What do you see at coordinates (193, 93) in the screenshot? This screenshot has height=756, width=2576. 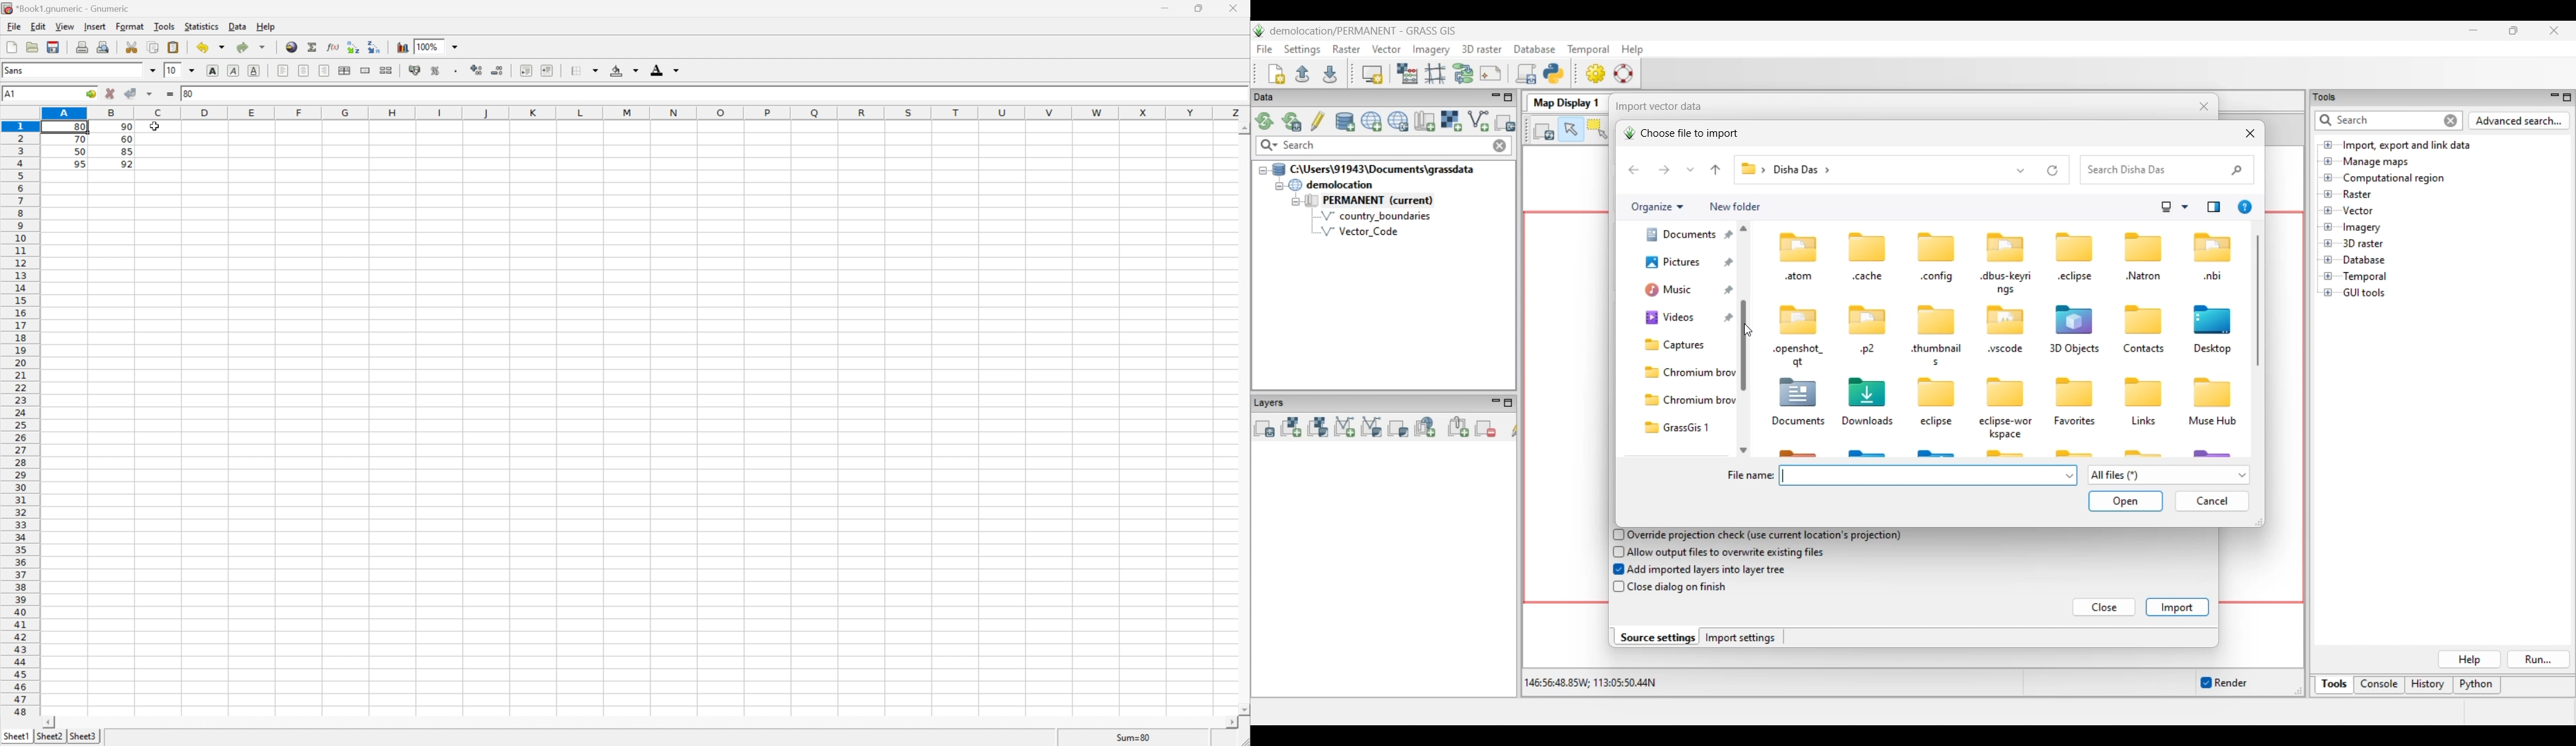 I see `80` at bounding box center [193, 93].